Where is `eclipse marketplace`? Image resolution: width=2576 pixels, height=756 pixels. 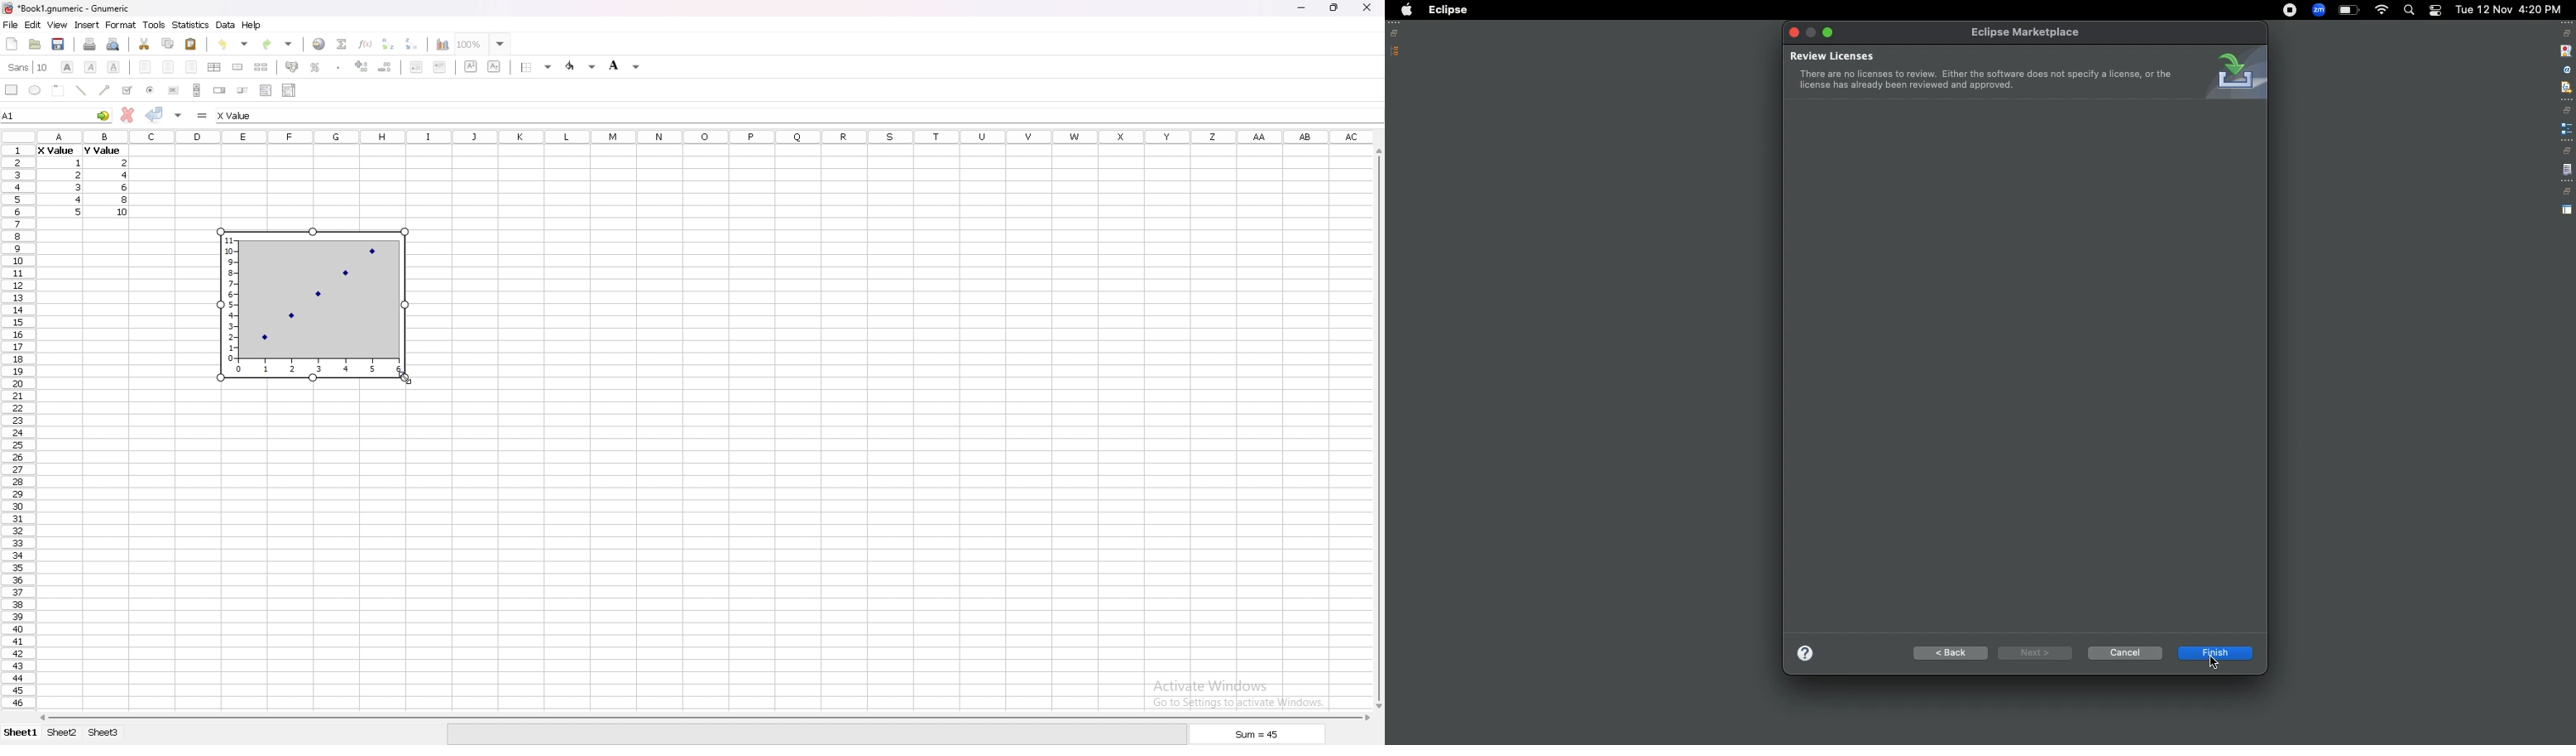
eclipse marketplace is located at coordinates (2027, 33).